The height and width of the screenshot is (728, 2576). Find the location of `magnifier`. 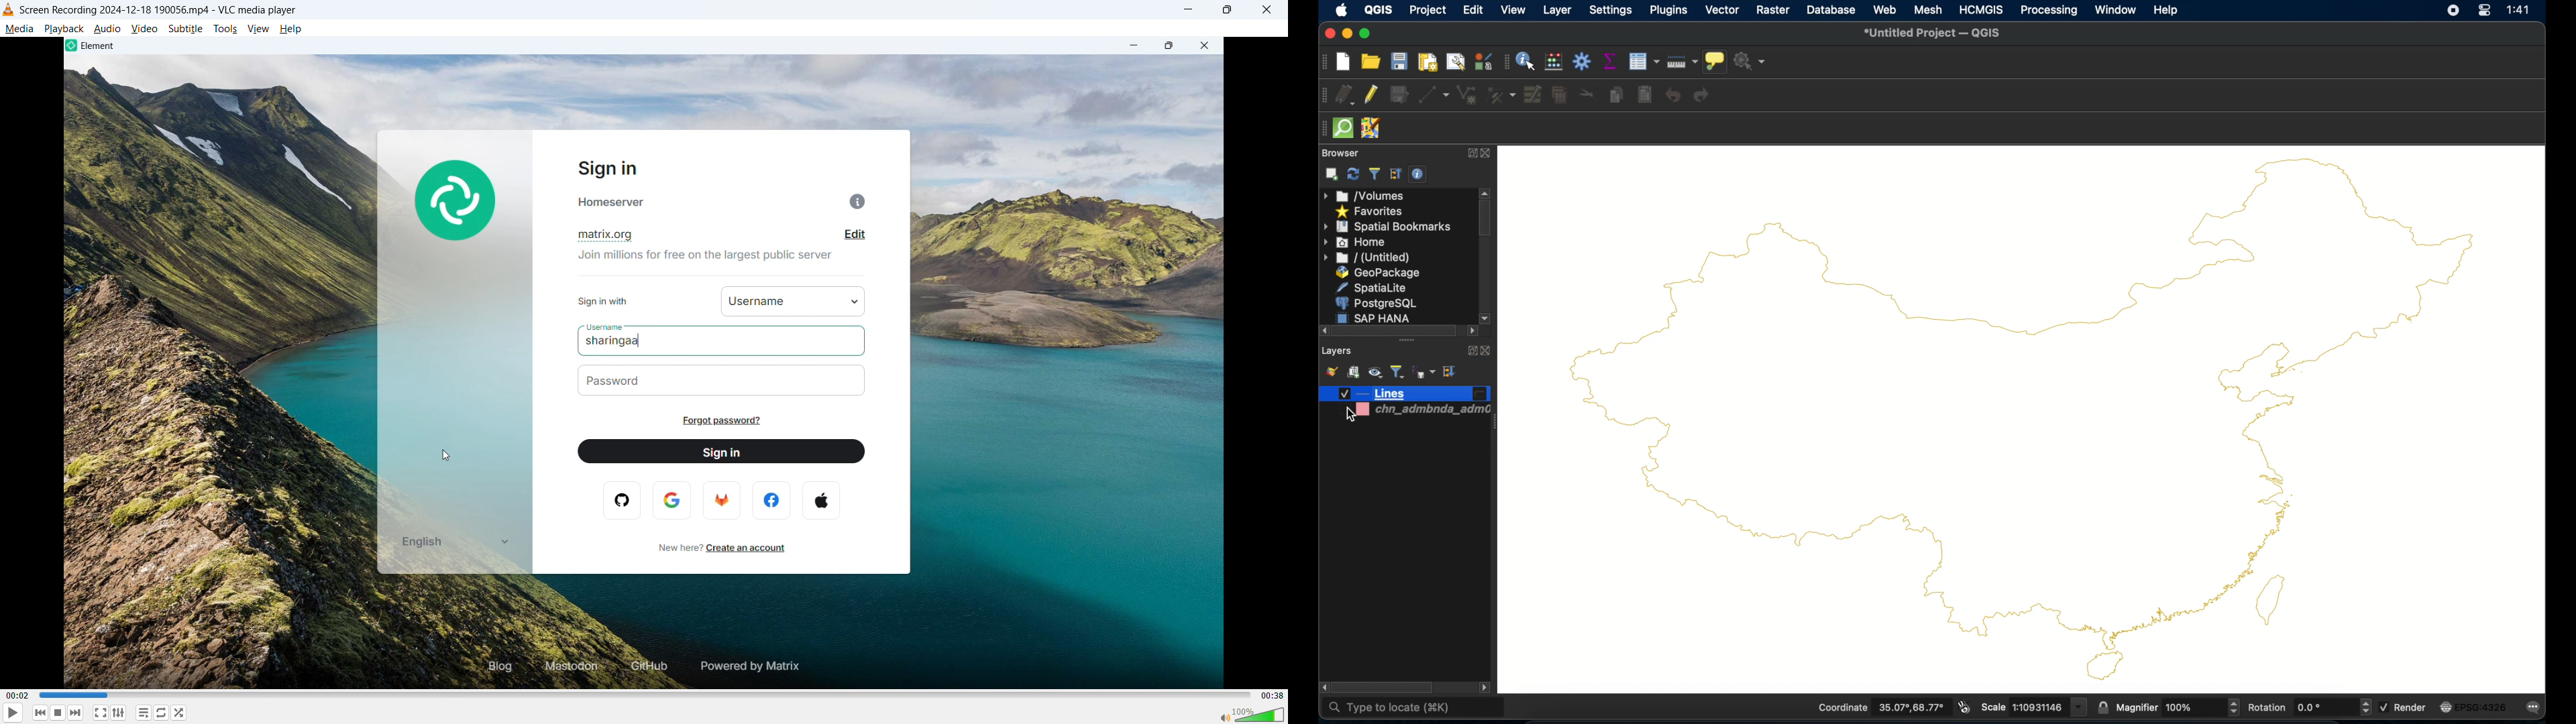

magnifier is located at coordinates (2178, 707).